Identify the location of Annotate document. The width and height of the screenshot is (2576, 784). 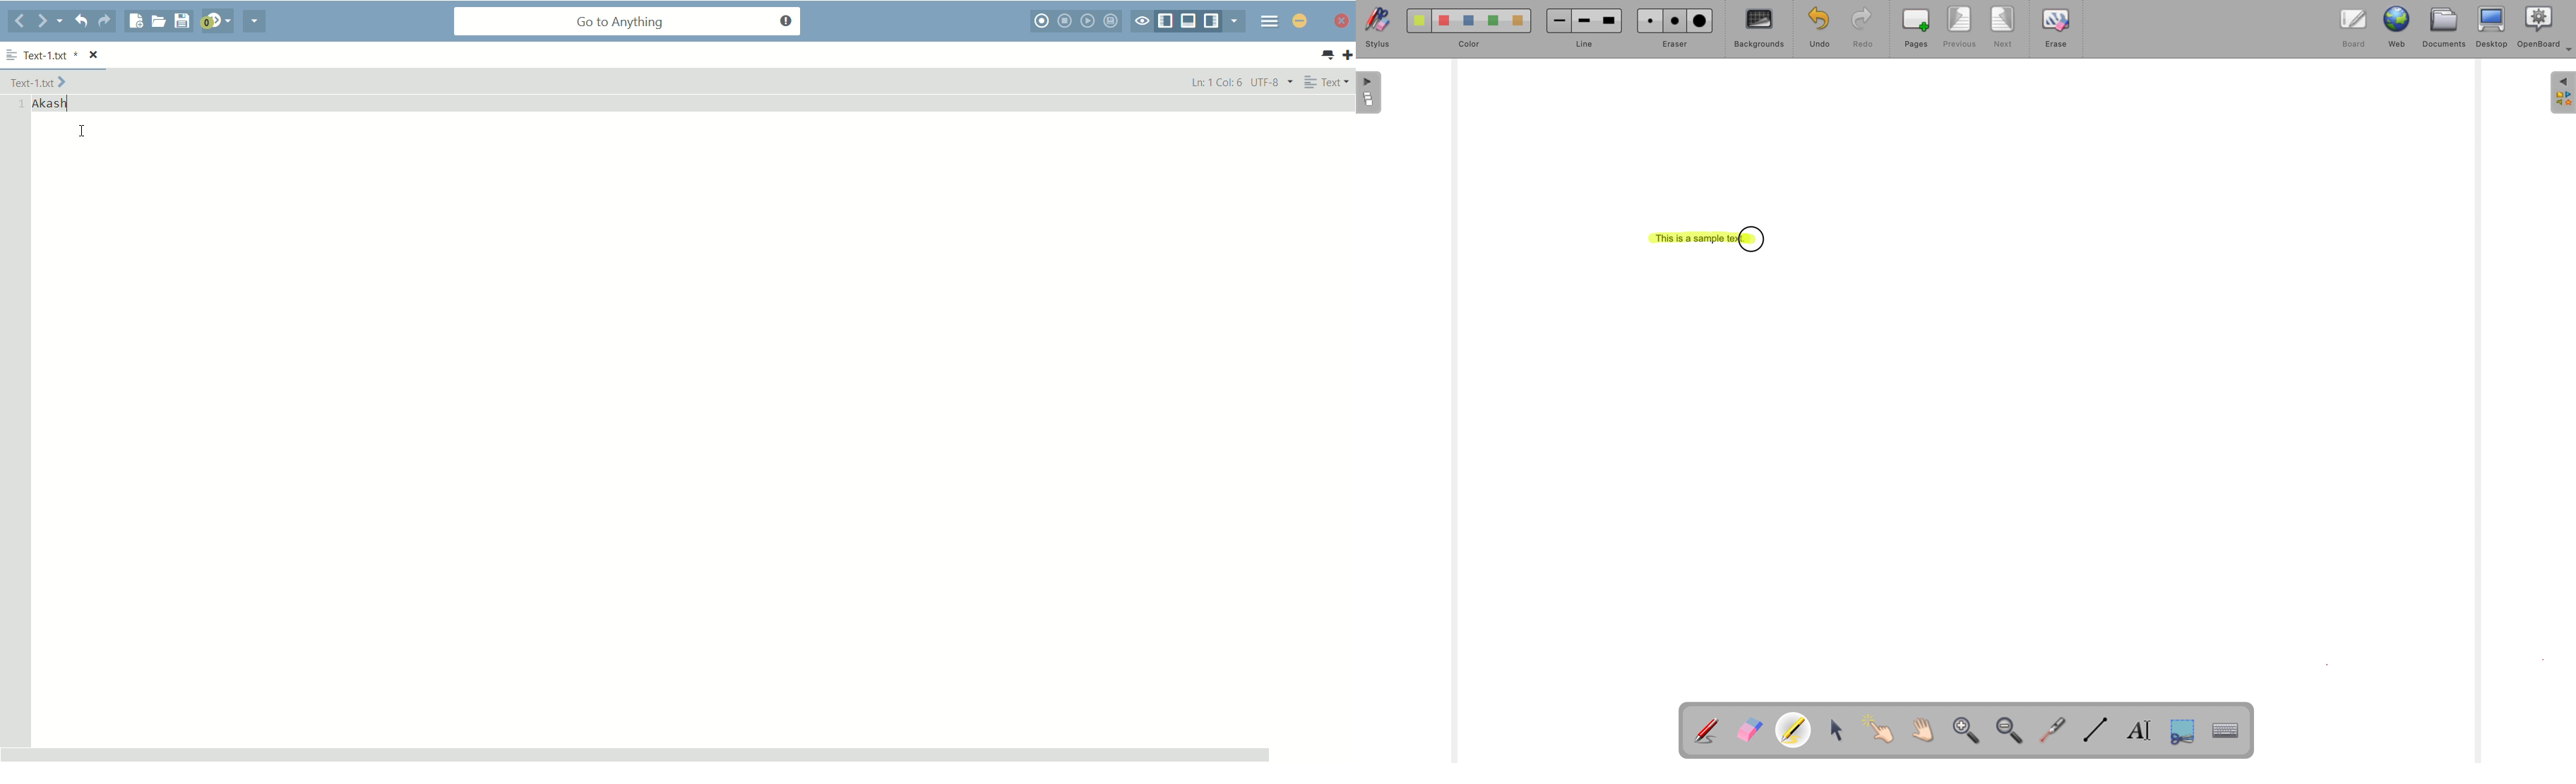
(1707, 728).